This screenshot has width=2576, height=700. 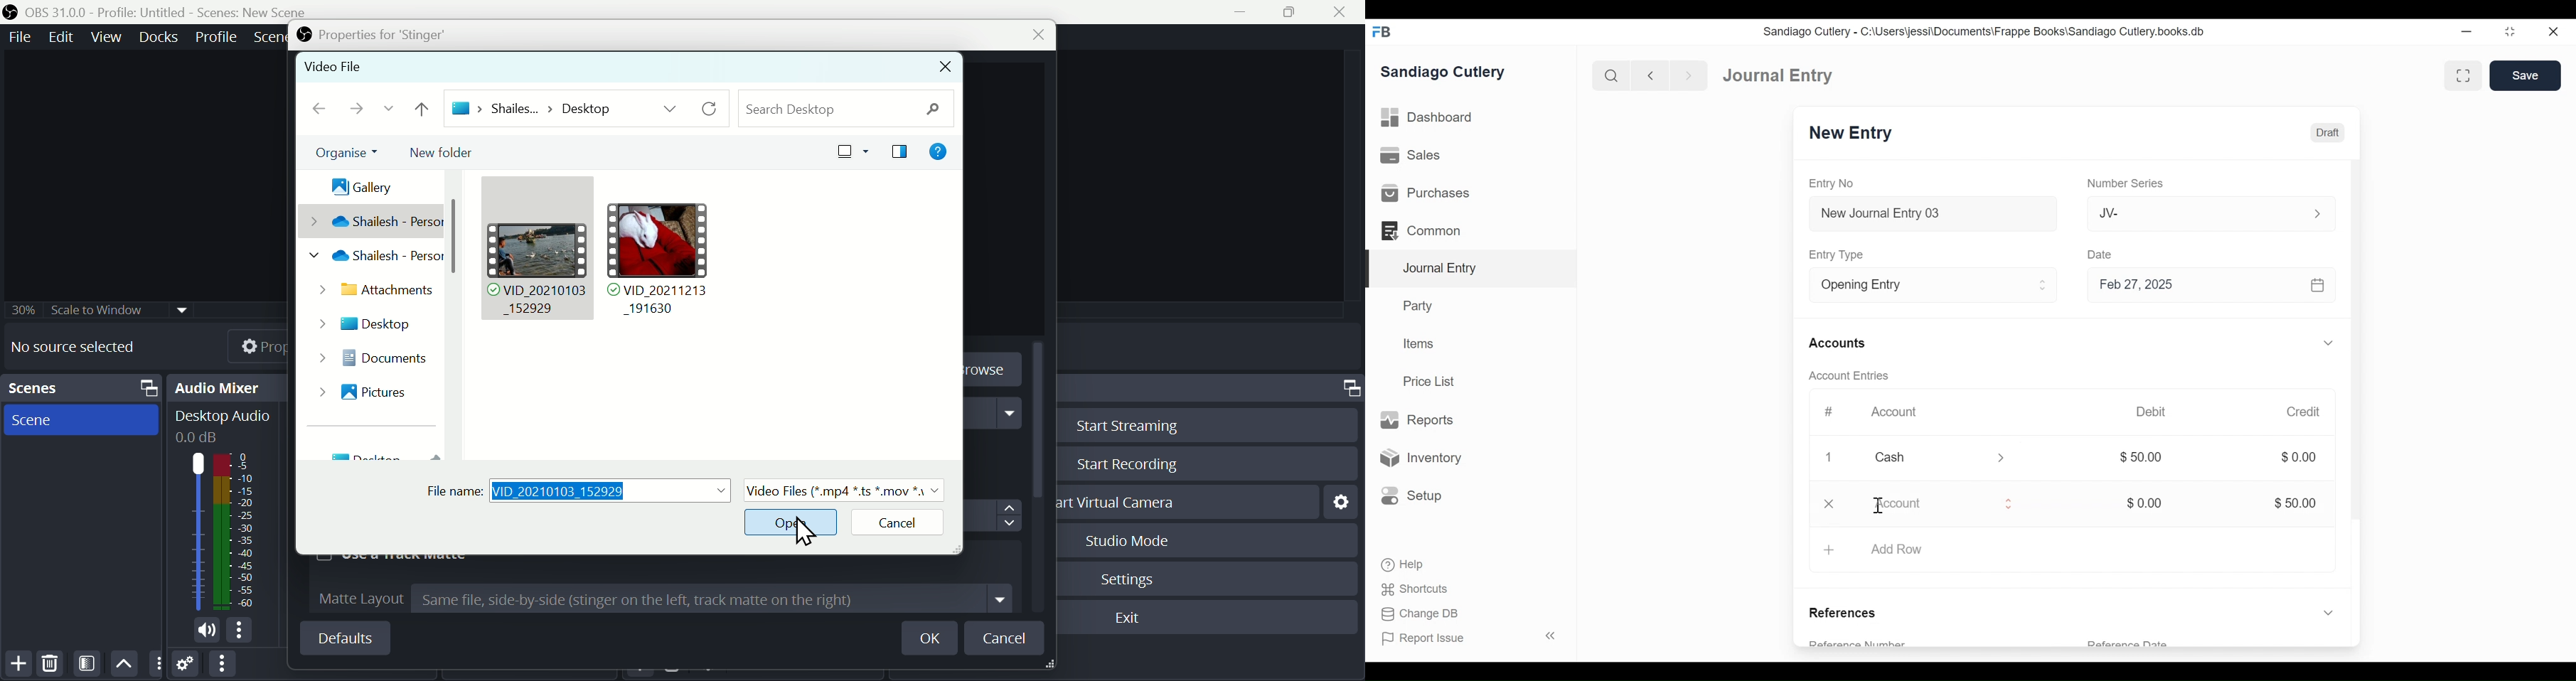 I want to click on Start virtual camera, so click(x=1124, y=502).